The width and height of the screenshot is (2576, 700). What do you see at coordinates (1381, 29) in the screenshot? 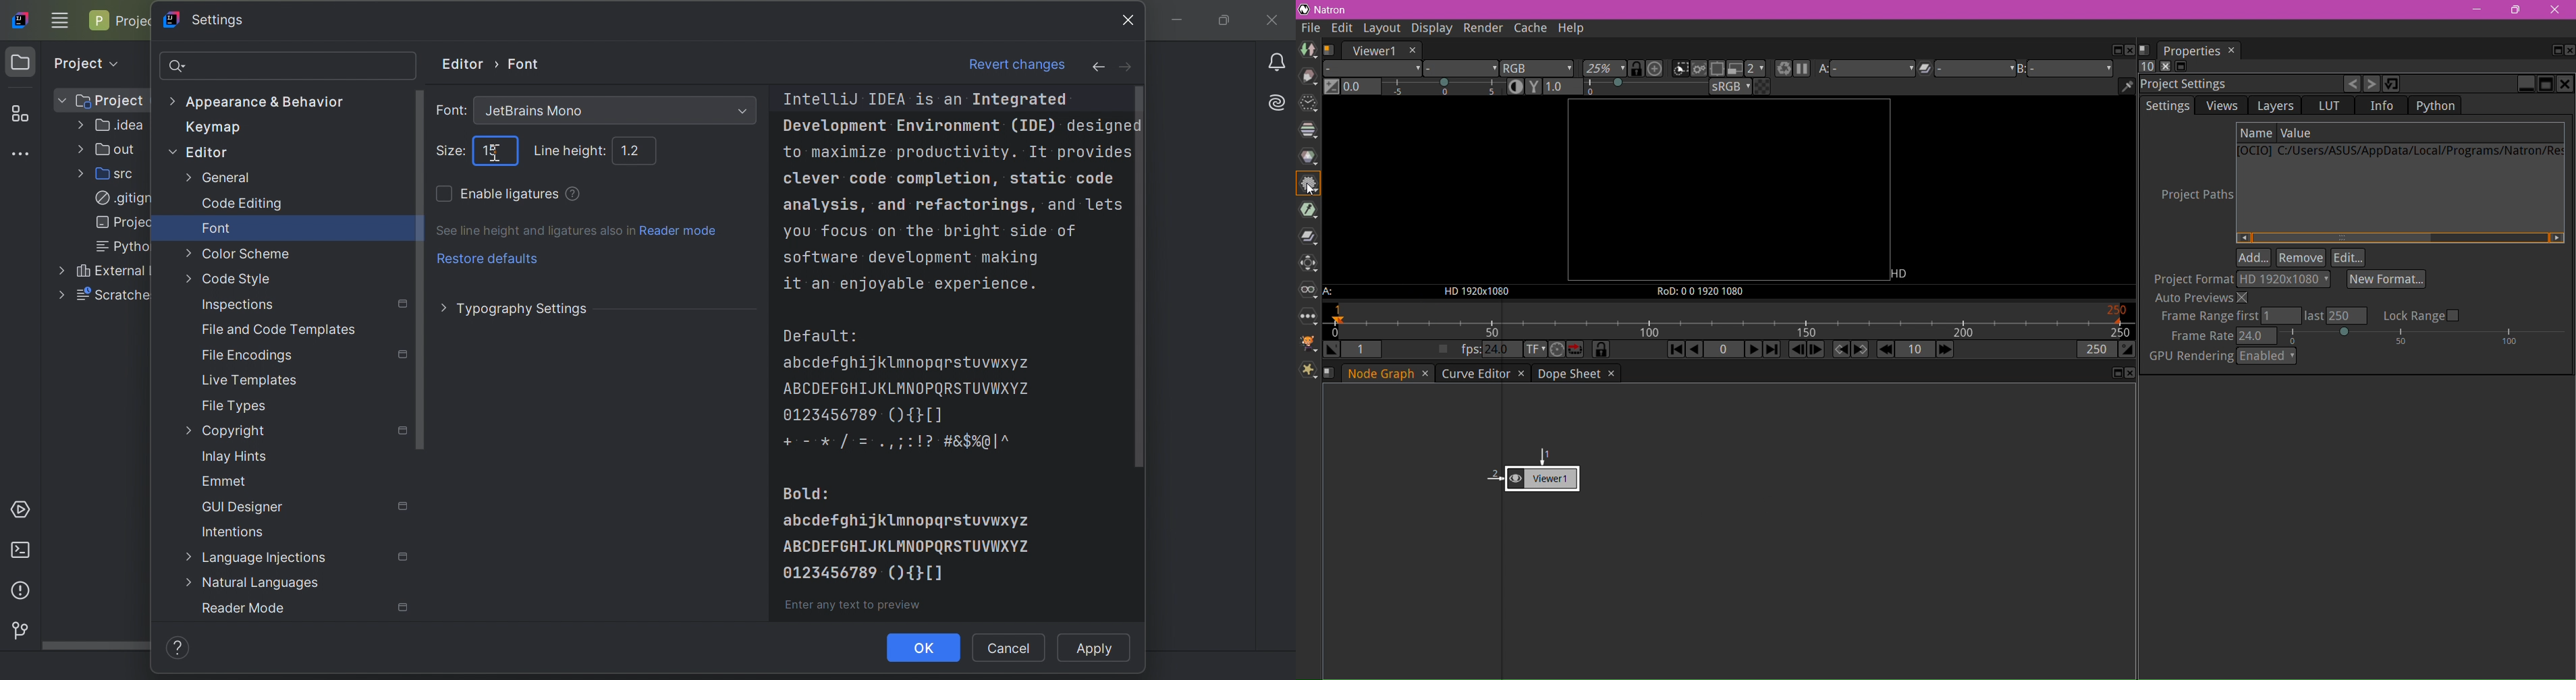
I see `Layout` at bounding box center [1381, 29].